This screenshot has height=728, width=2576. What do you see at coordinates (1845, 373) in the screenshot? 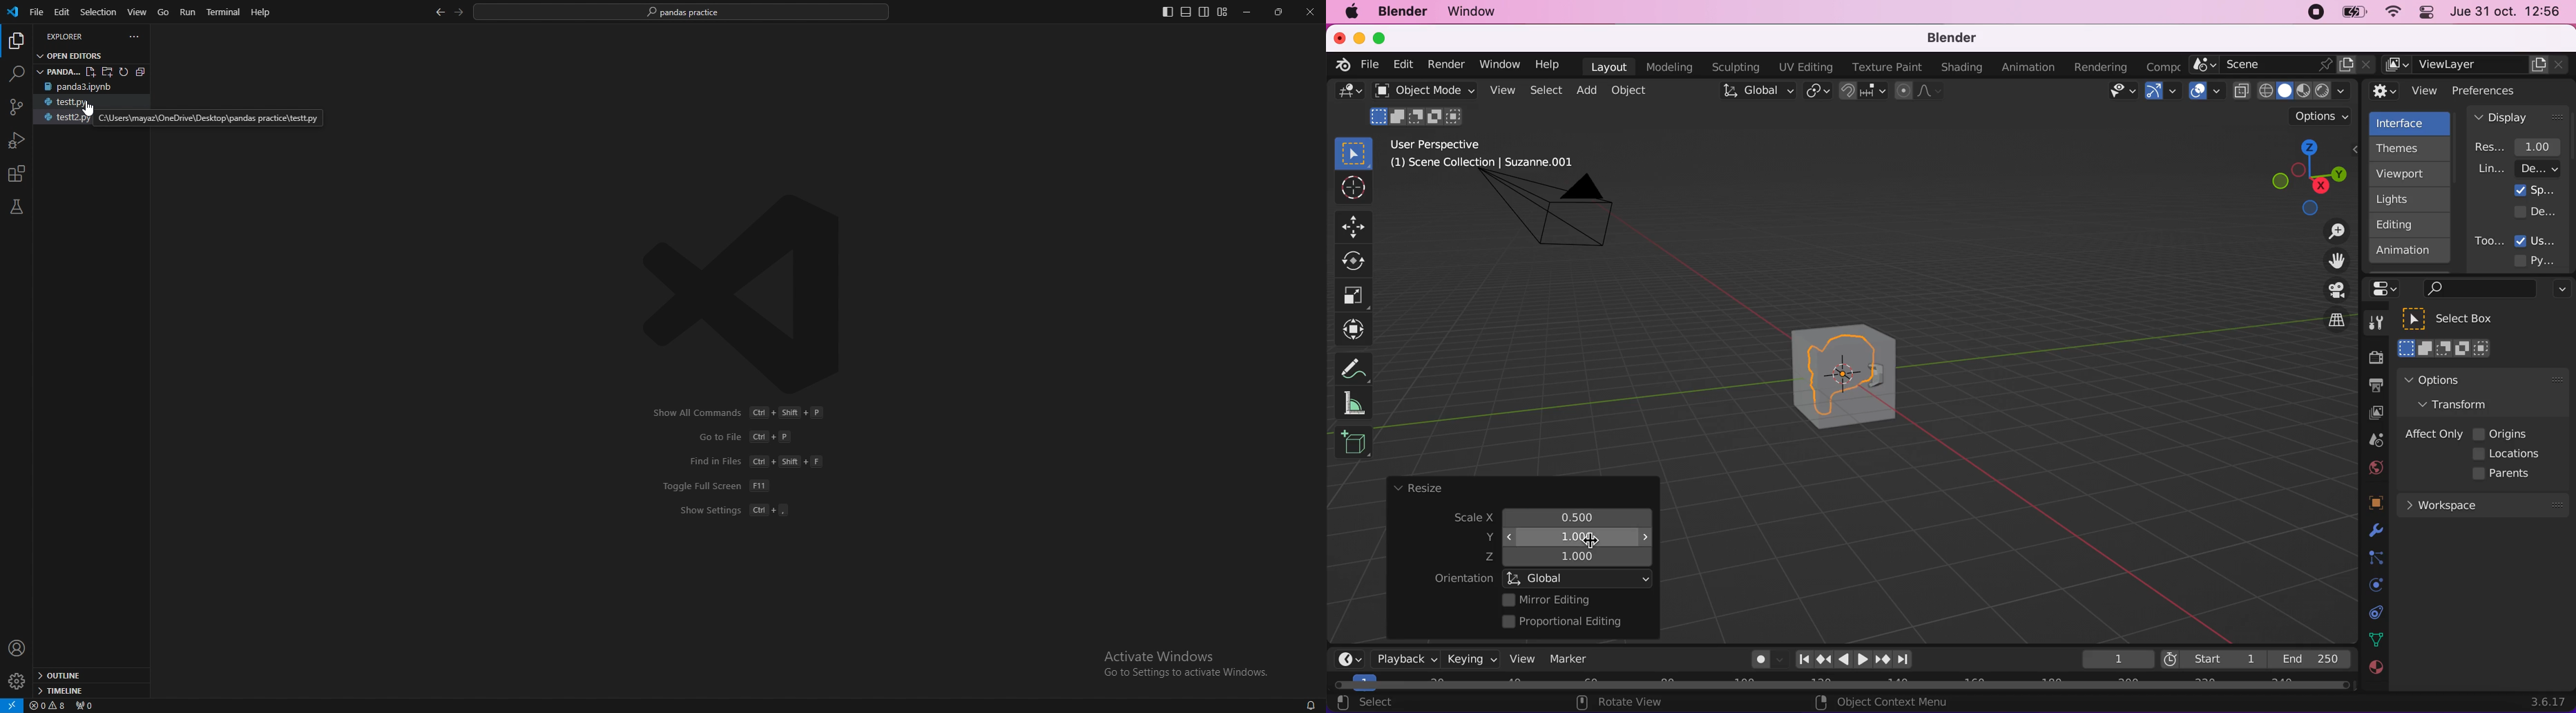
I see `cube` at bounding box center [1845, 373].